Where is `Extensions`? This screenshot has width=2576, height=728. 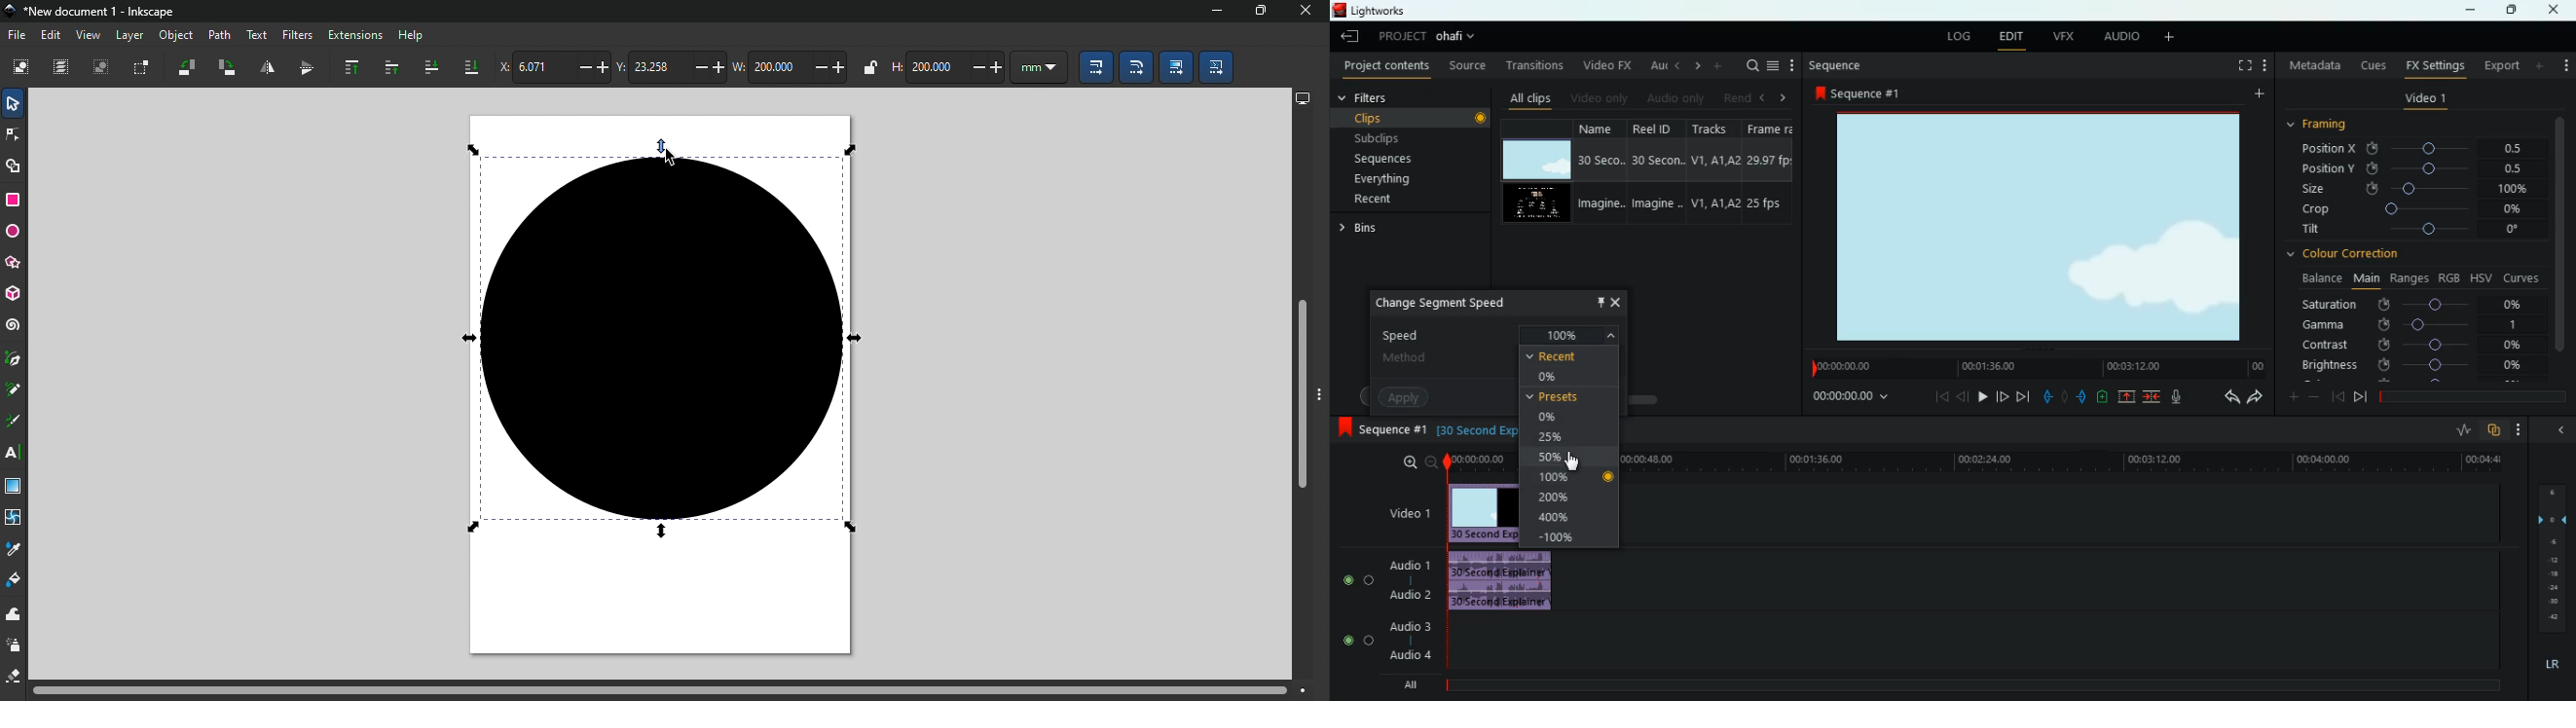 Extensions is located at coordinates (355, 35).